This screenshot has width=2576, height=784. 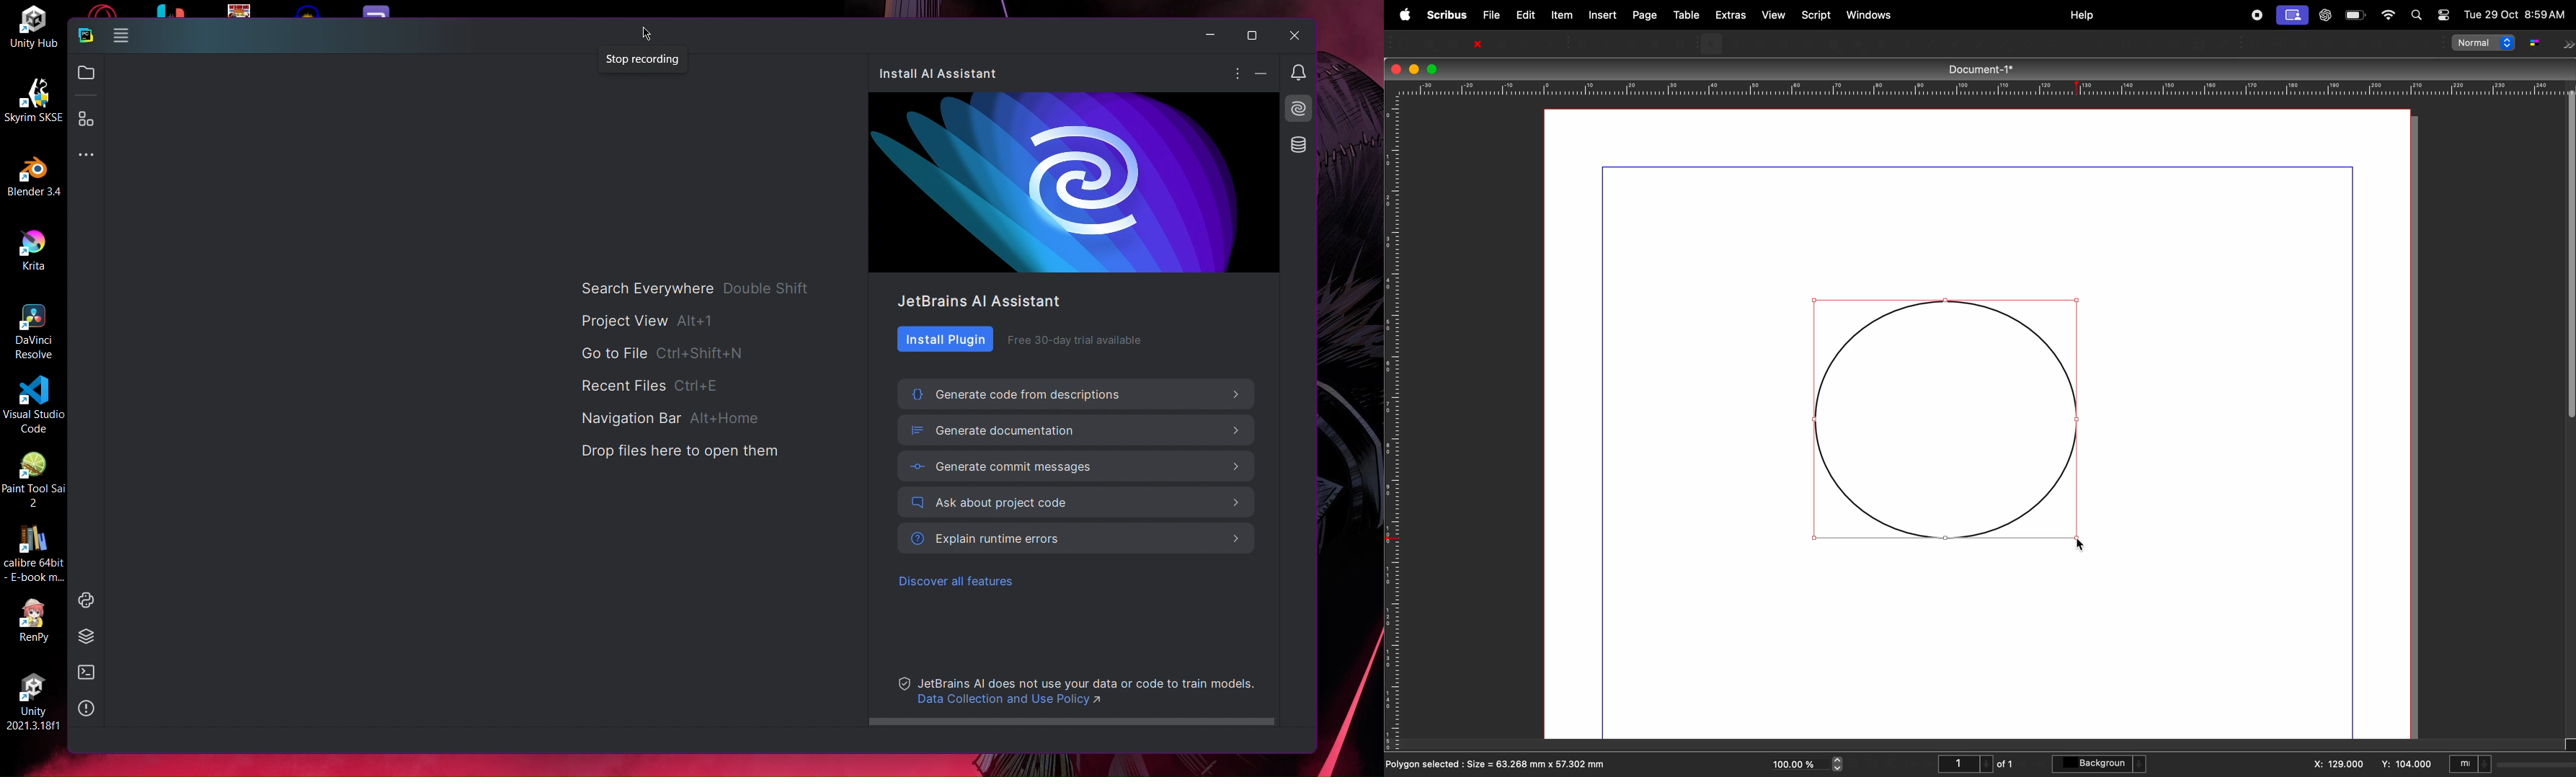 What do you see at coordinates (1300, 73) in the screenshot?
I see `Notifications` at bounding box center [1300, 73].